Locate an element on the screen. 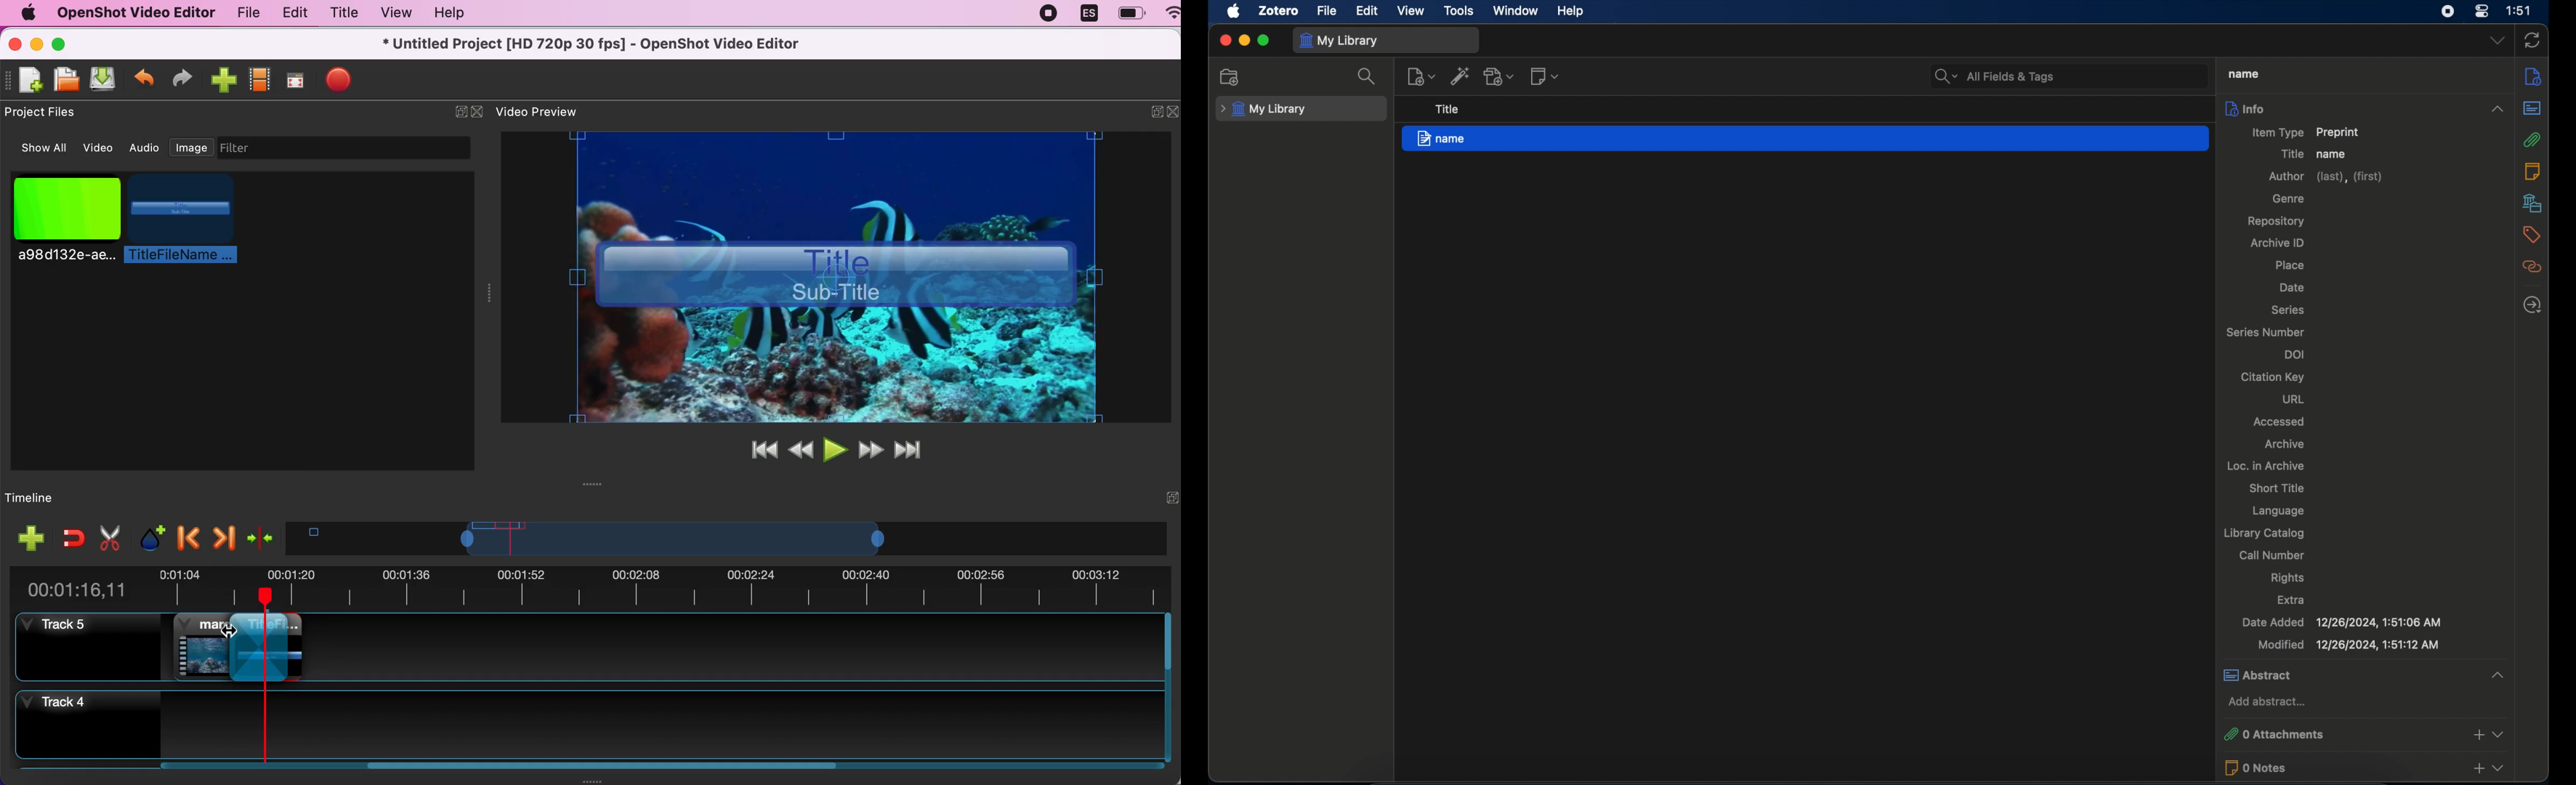 The height and width of the screenshot is (812, 2576). center the timeline is located at coordinates (260, 536).